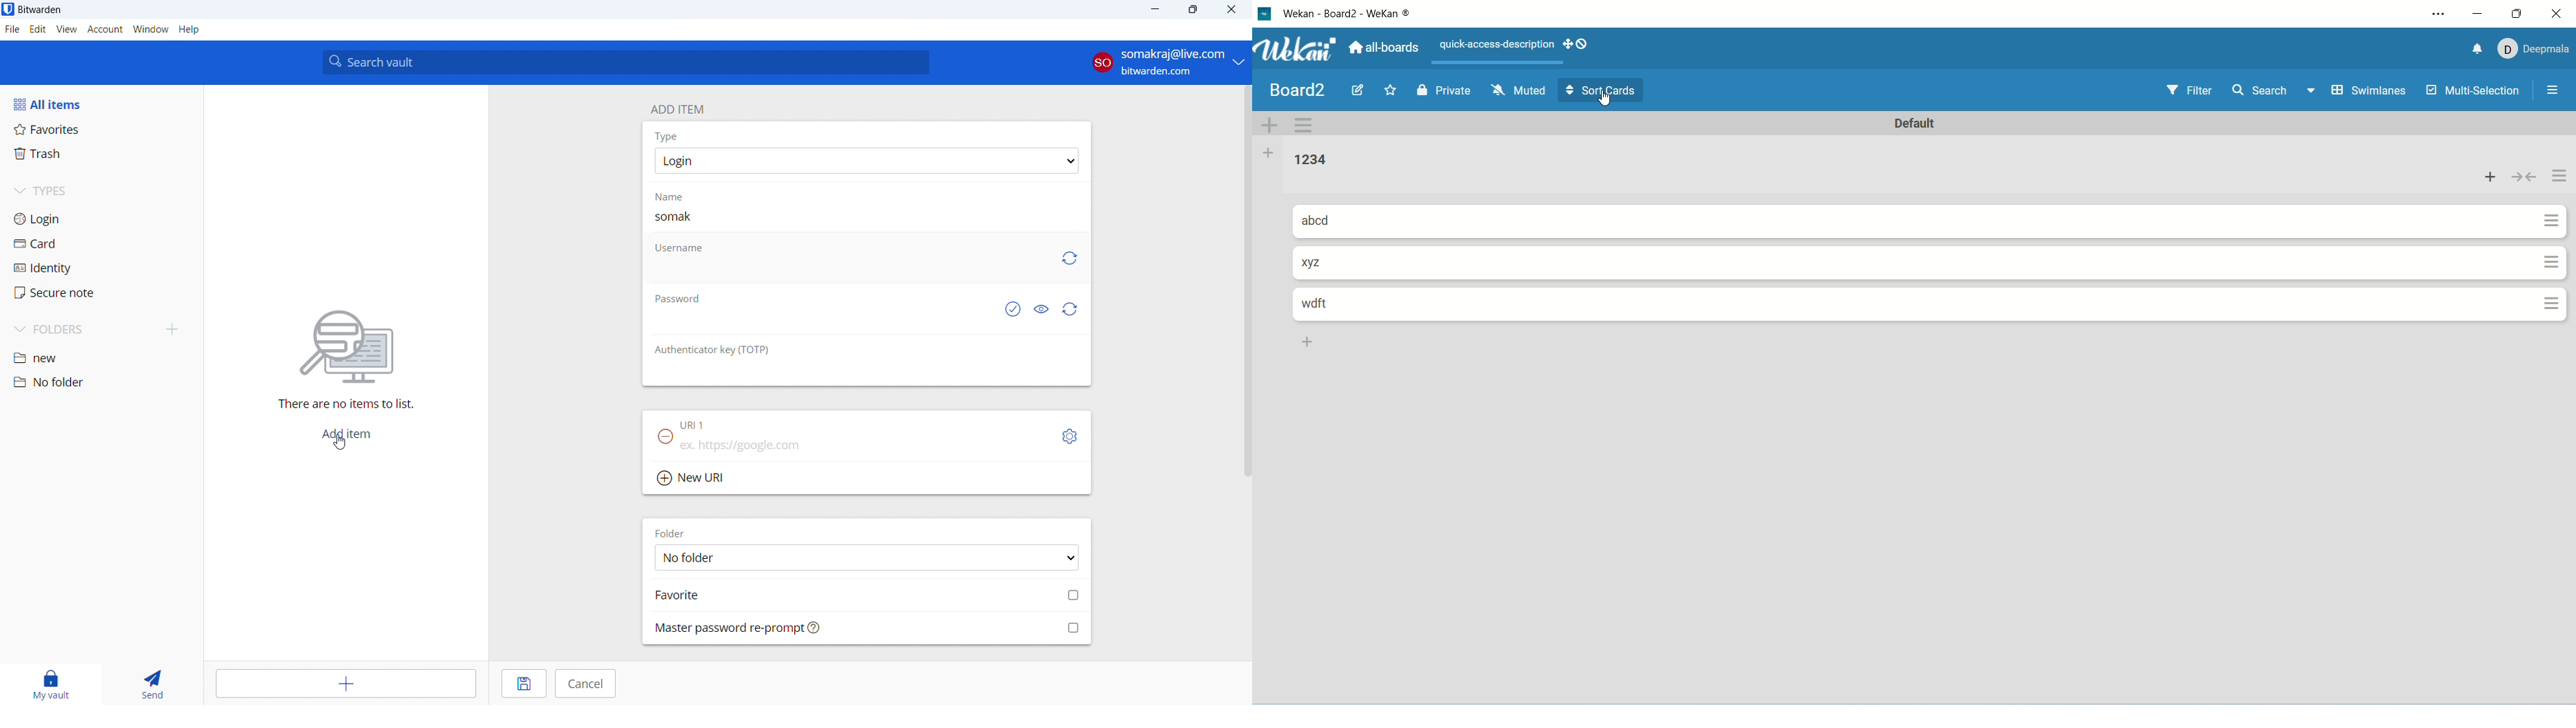  What do you see at coordinates (1071, 437) in the screenshot?
I see `toggle options` at bounding box center [1071, 437].